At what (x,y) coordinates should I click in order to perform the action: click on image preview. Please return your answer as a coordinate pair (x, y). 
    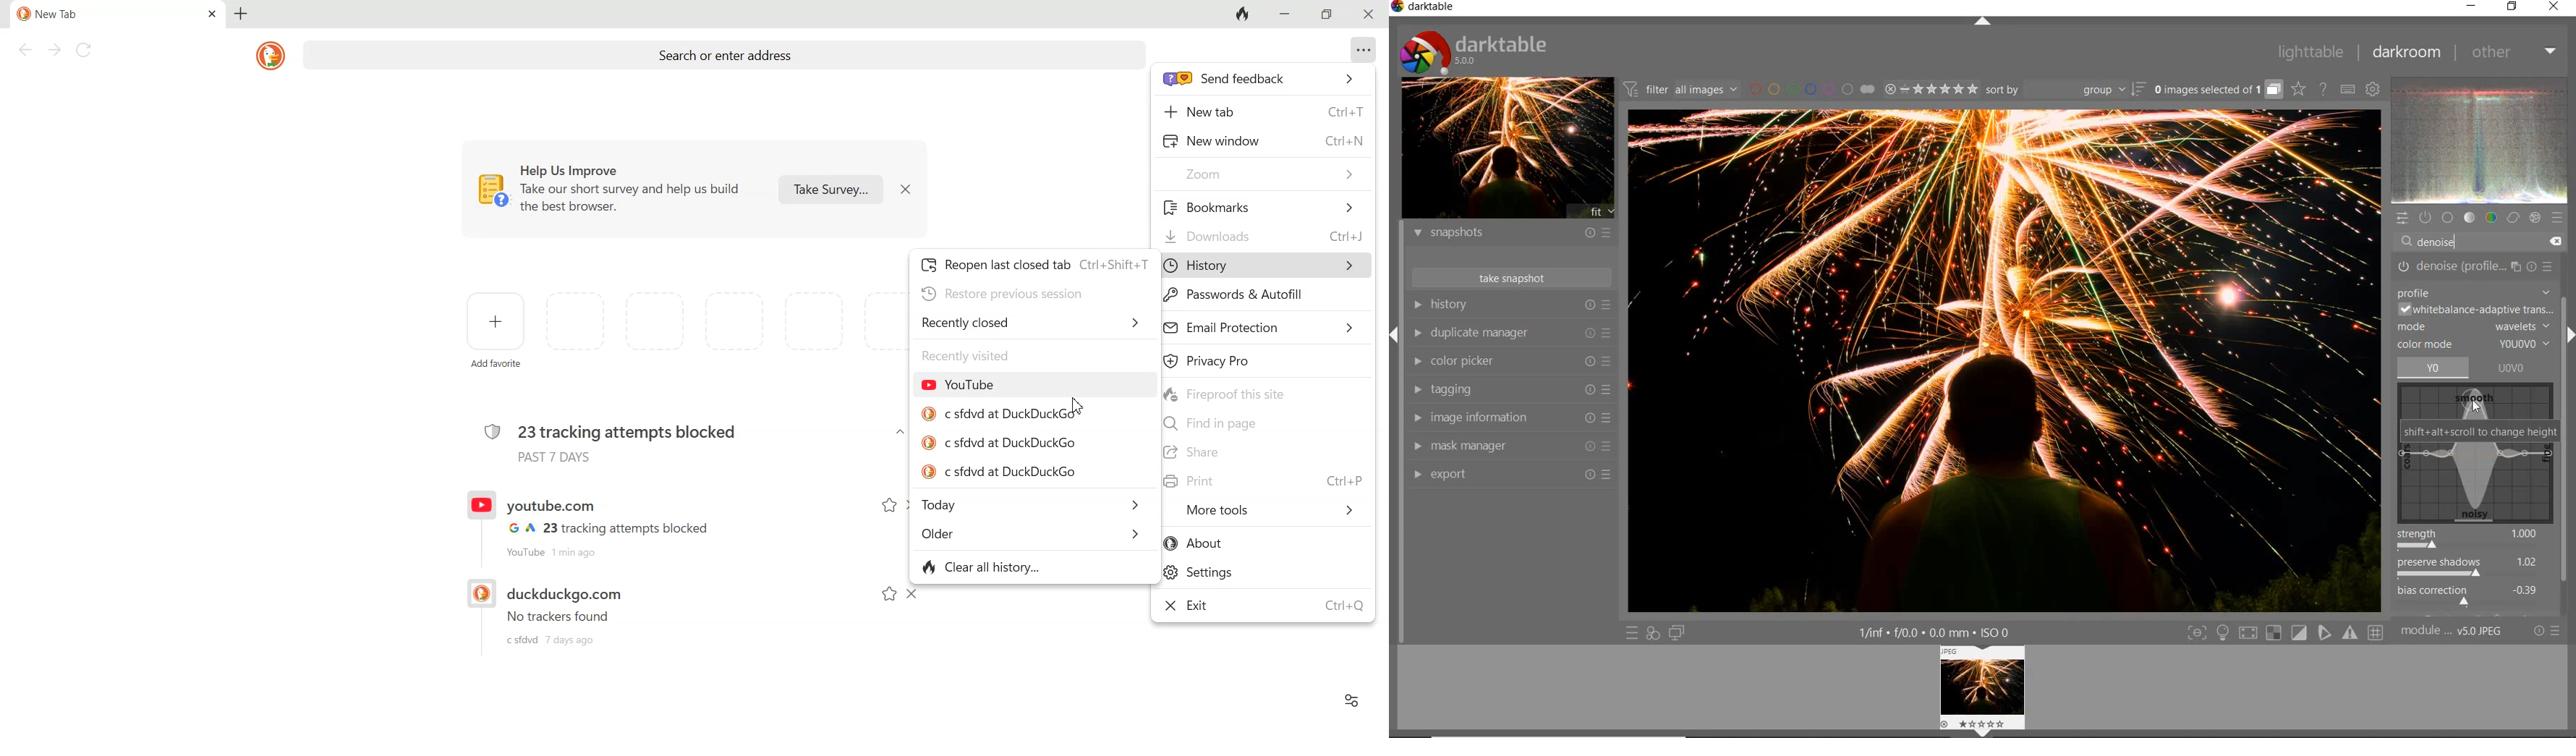
    Looking at the image, I should click on (1507, 148).